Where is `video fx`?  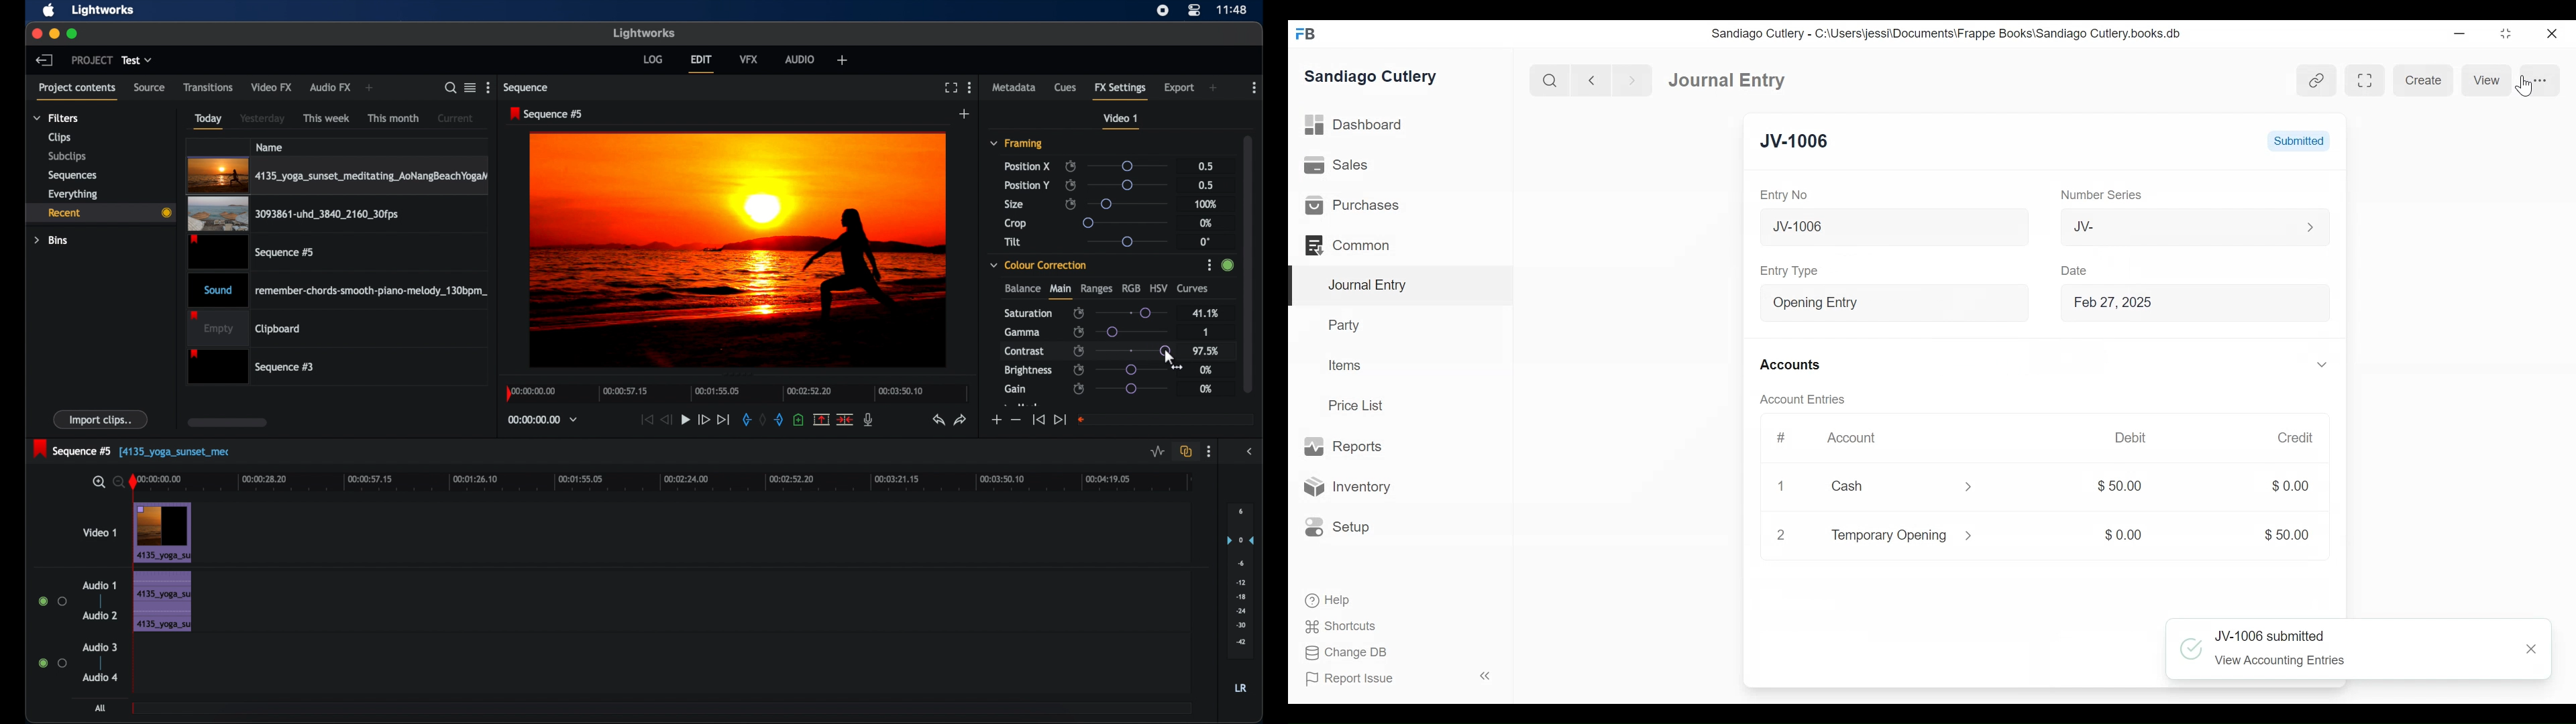
video fx is located at coordinates (272, 87).